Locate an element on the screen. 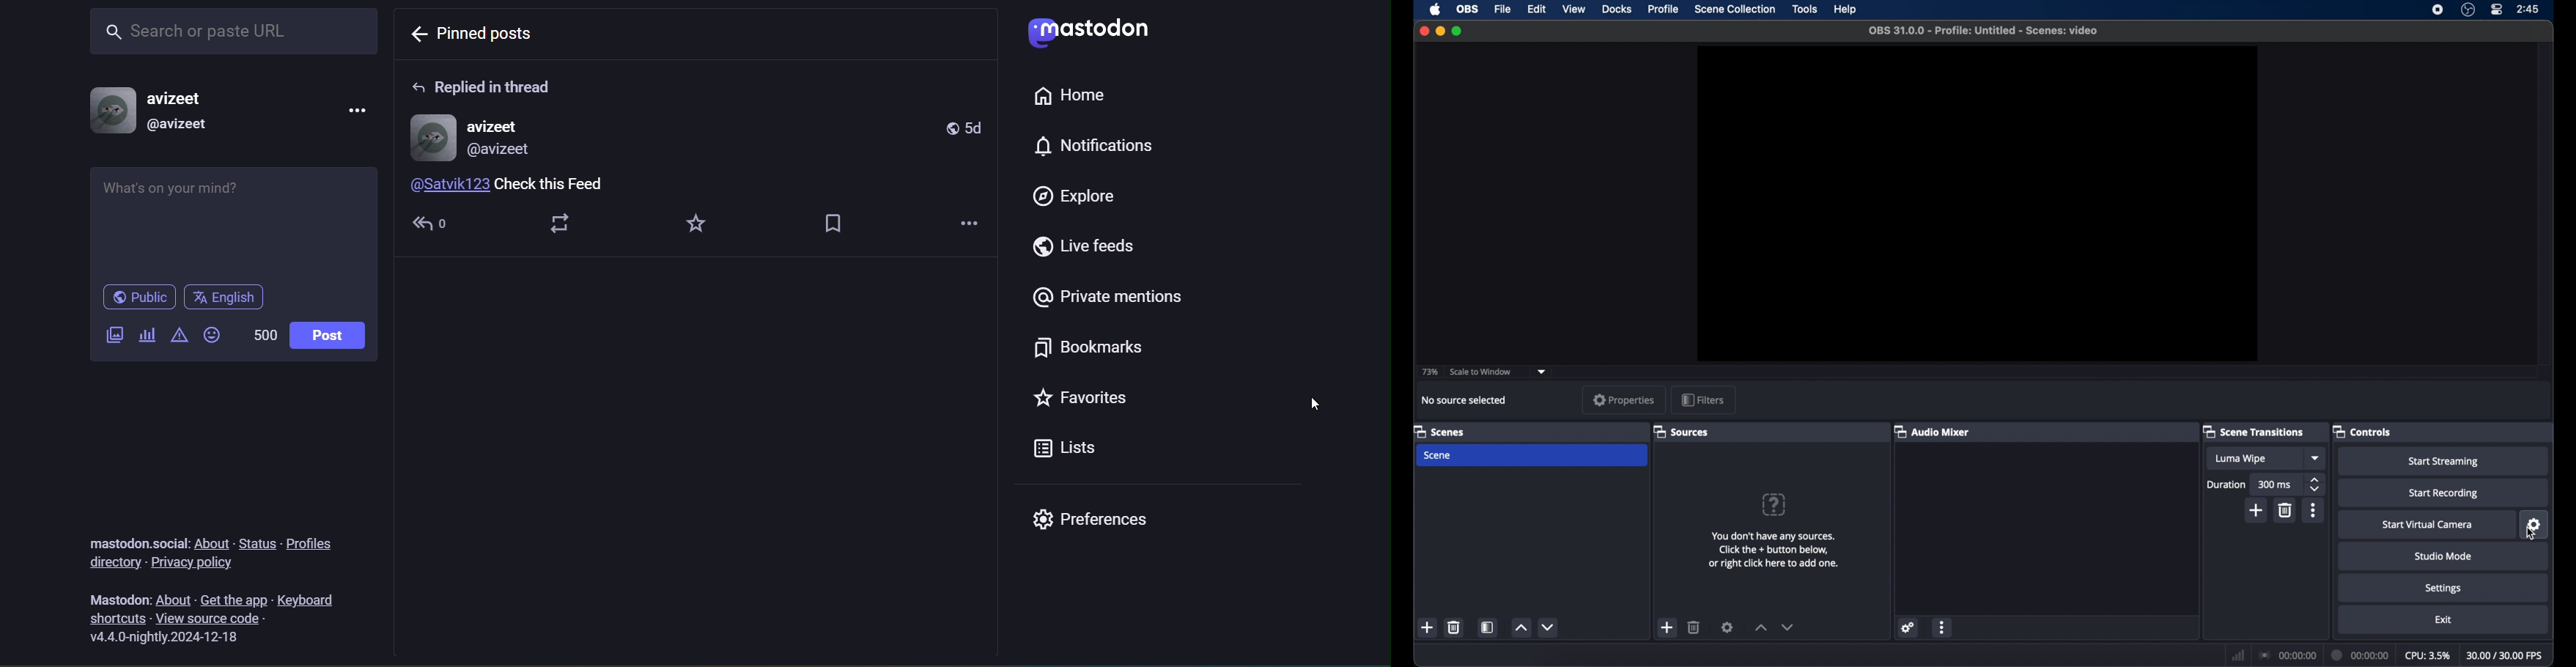 The width and height of the screenshot is (2576, 672). settings is located at coordinates (2533, 525).